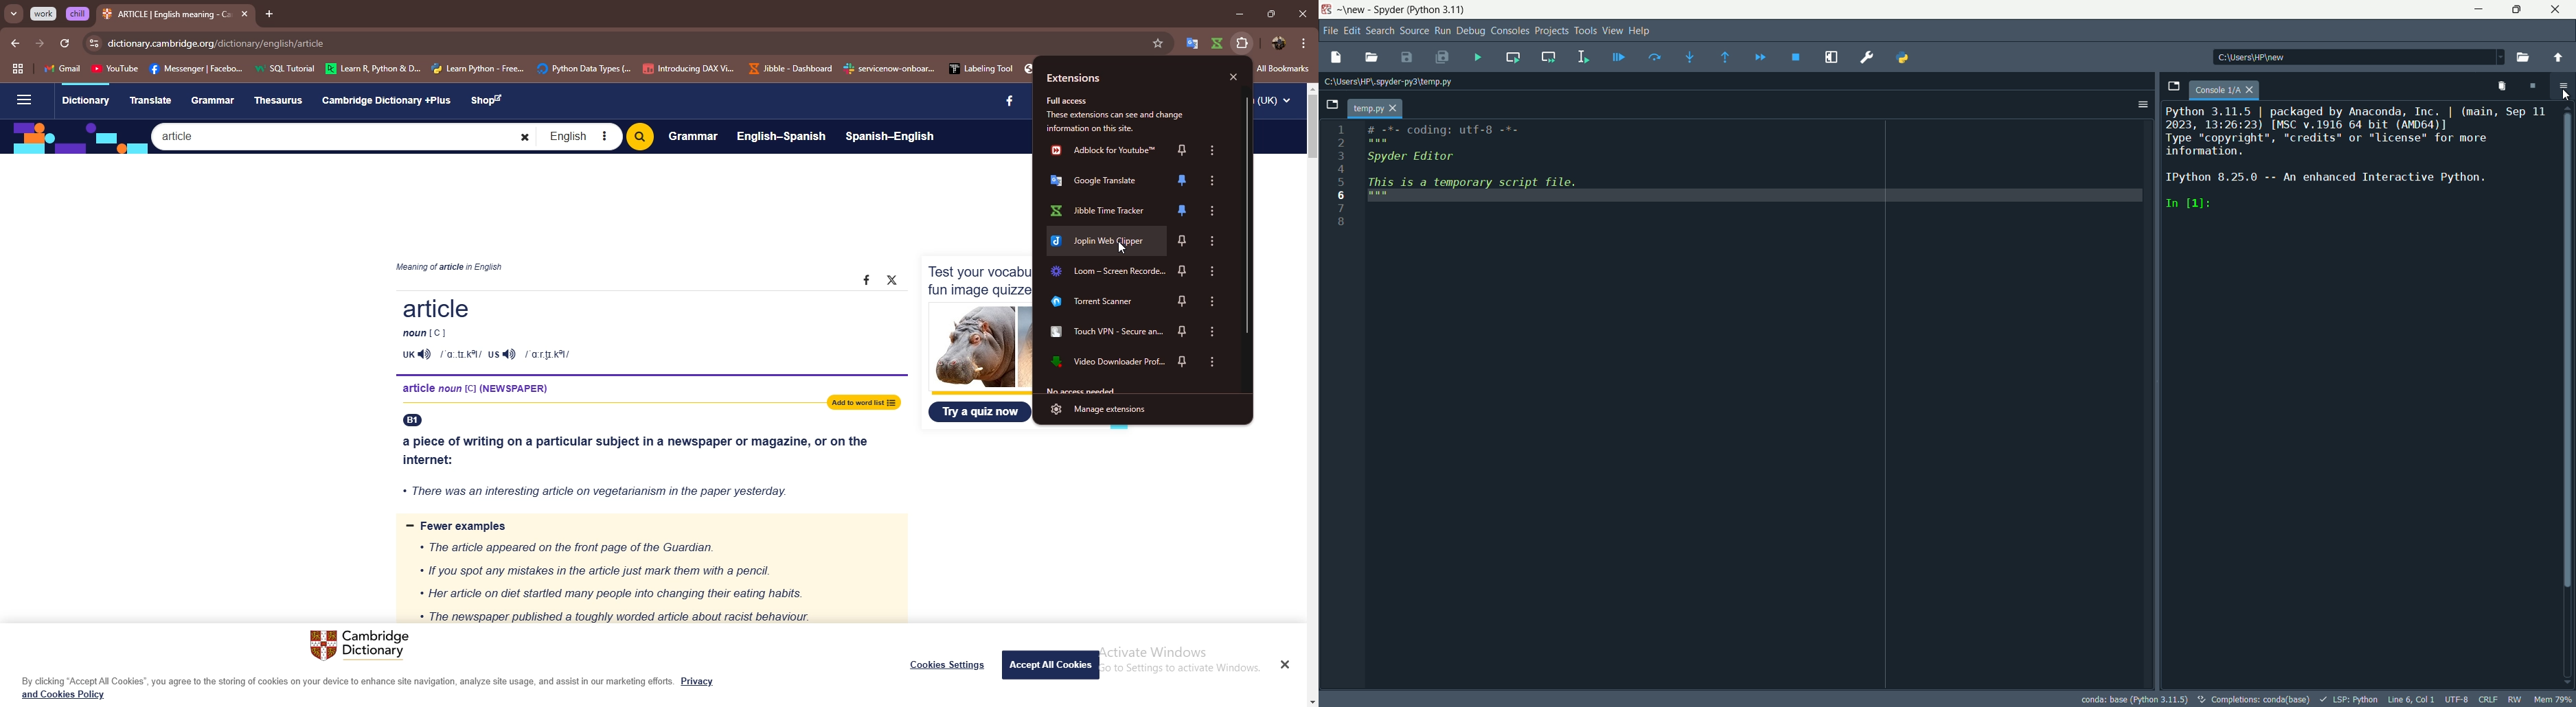 This screenshot has height=728, width=2576. Describe the element at coordinates (2504, 88) in the screenshot. I see `remove all variables from namespace` at that location.